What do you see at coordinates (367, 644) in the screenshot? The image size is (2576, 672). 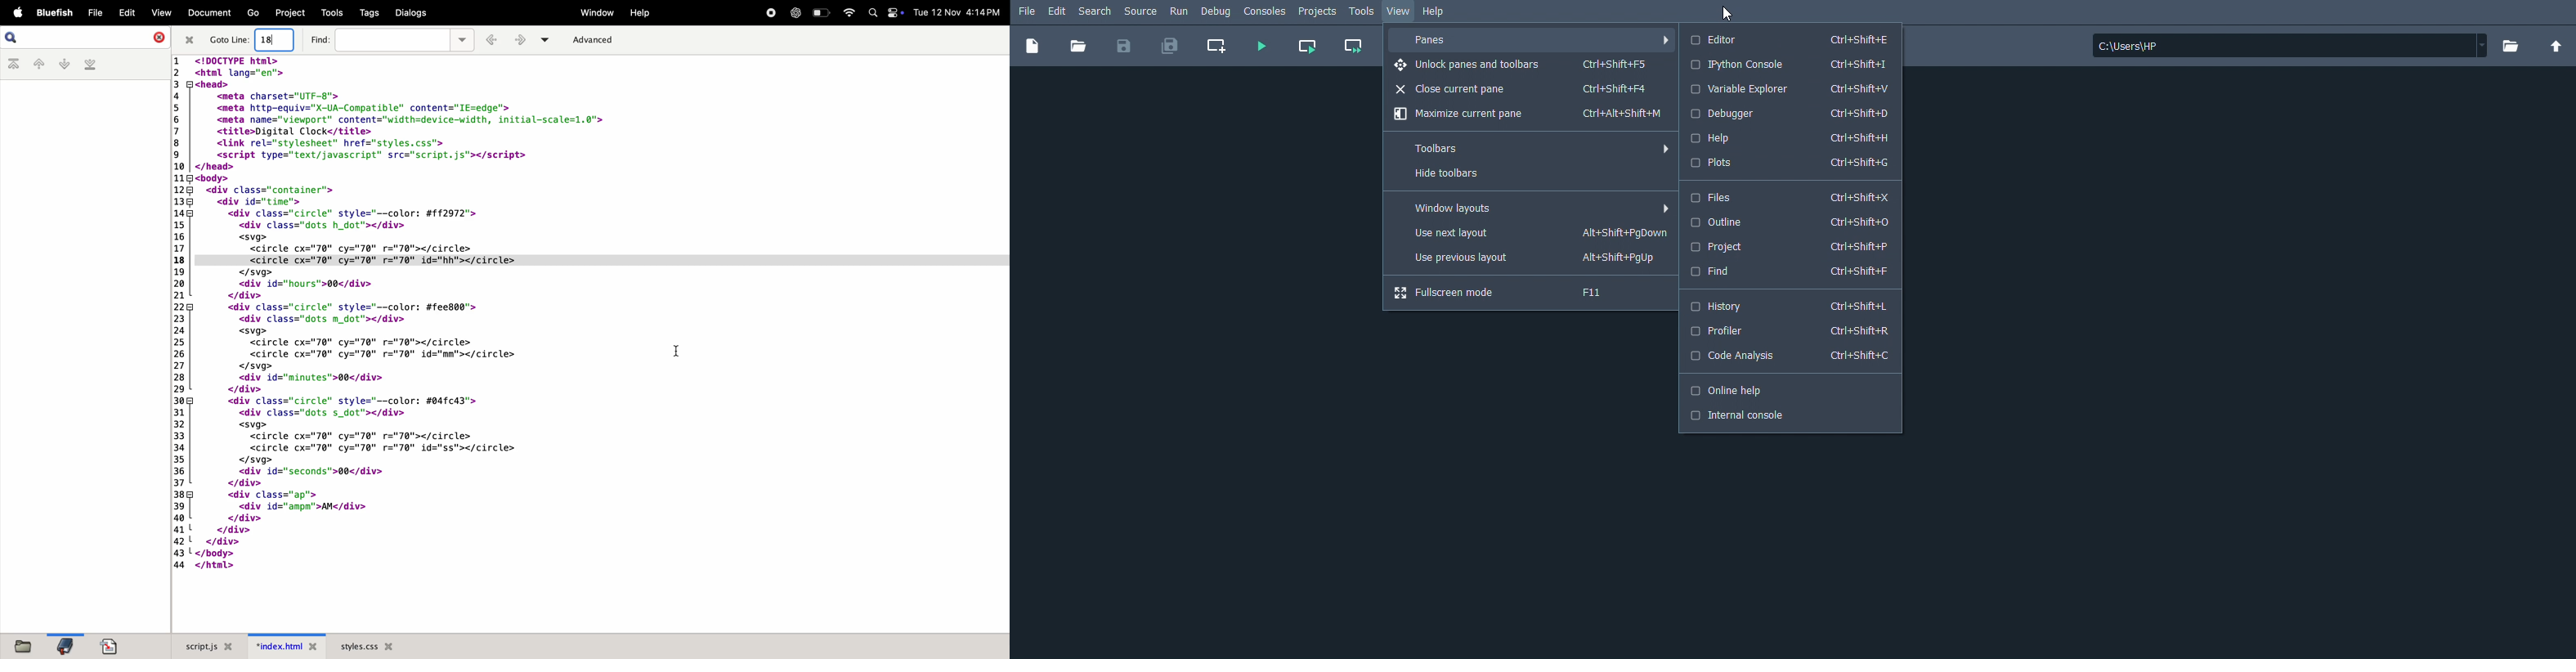 I see `styles.css` at bounding box center [367, 644].